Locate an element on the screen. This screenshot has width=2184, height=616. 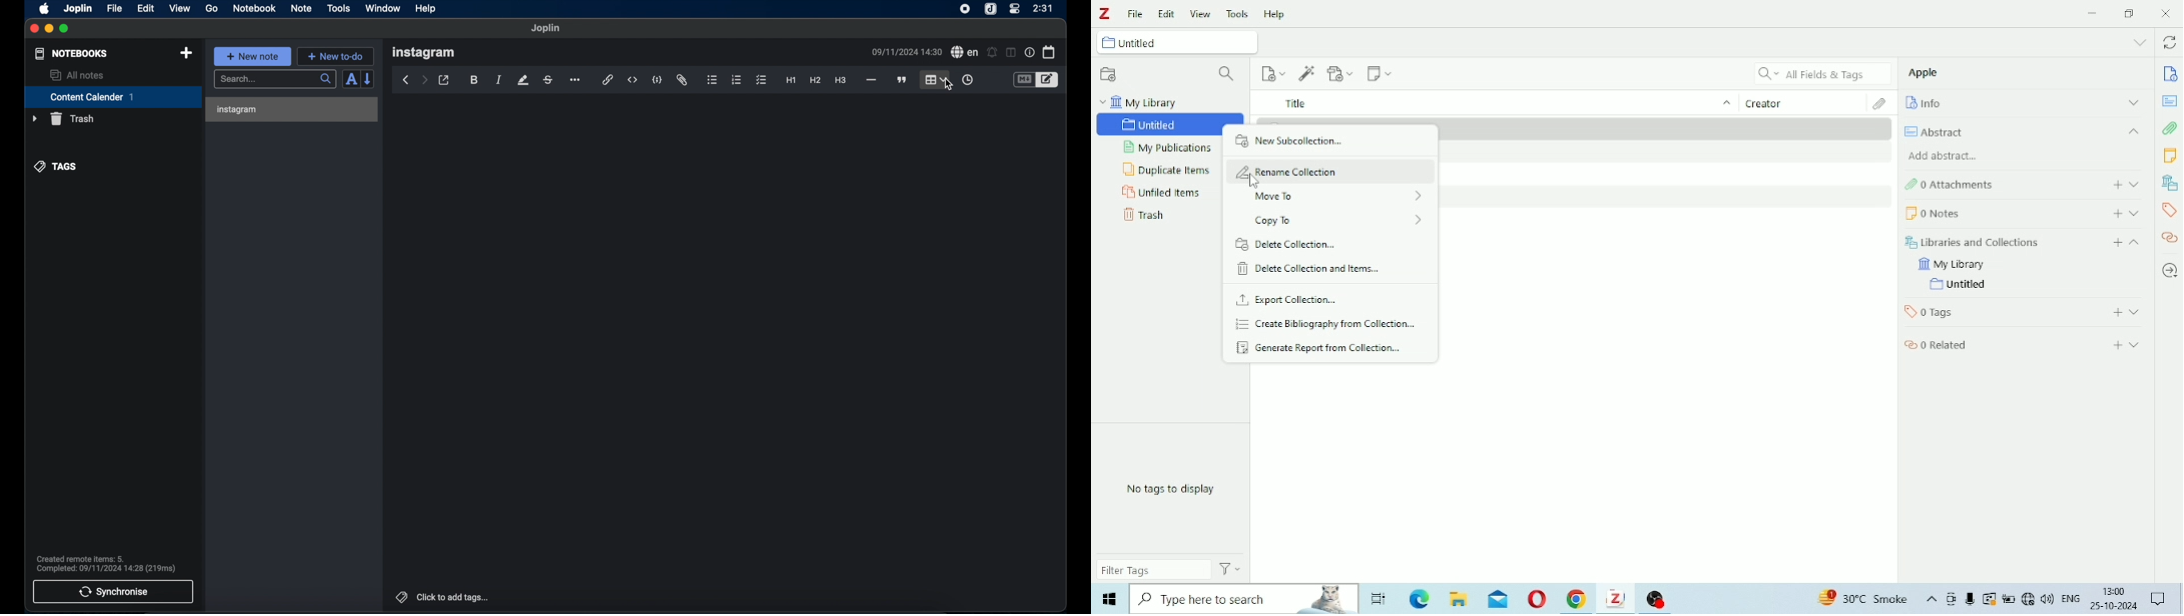
joplin icon is located at coordinates (990, 9).